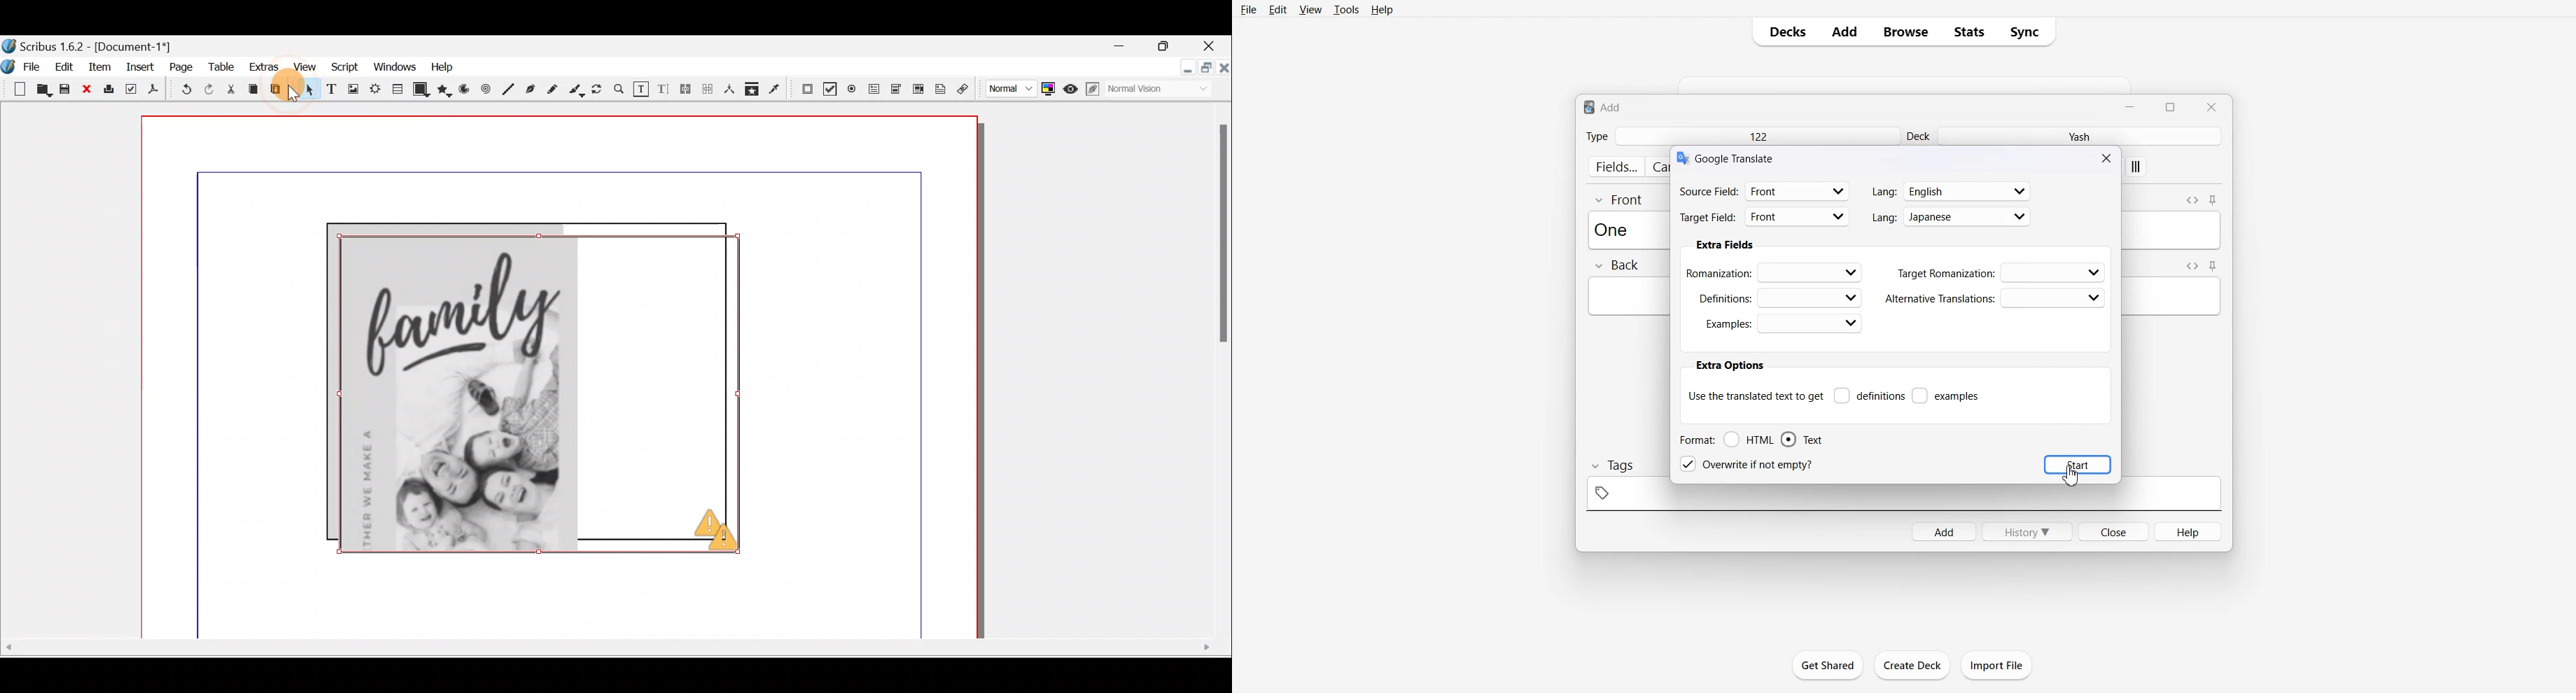 This screenshot has width=2576, height=700. Describe the element at coordinates (1309, 9) in the screenshot. I see `View` at that location.